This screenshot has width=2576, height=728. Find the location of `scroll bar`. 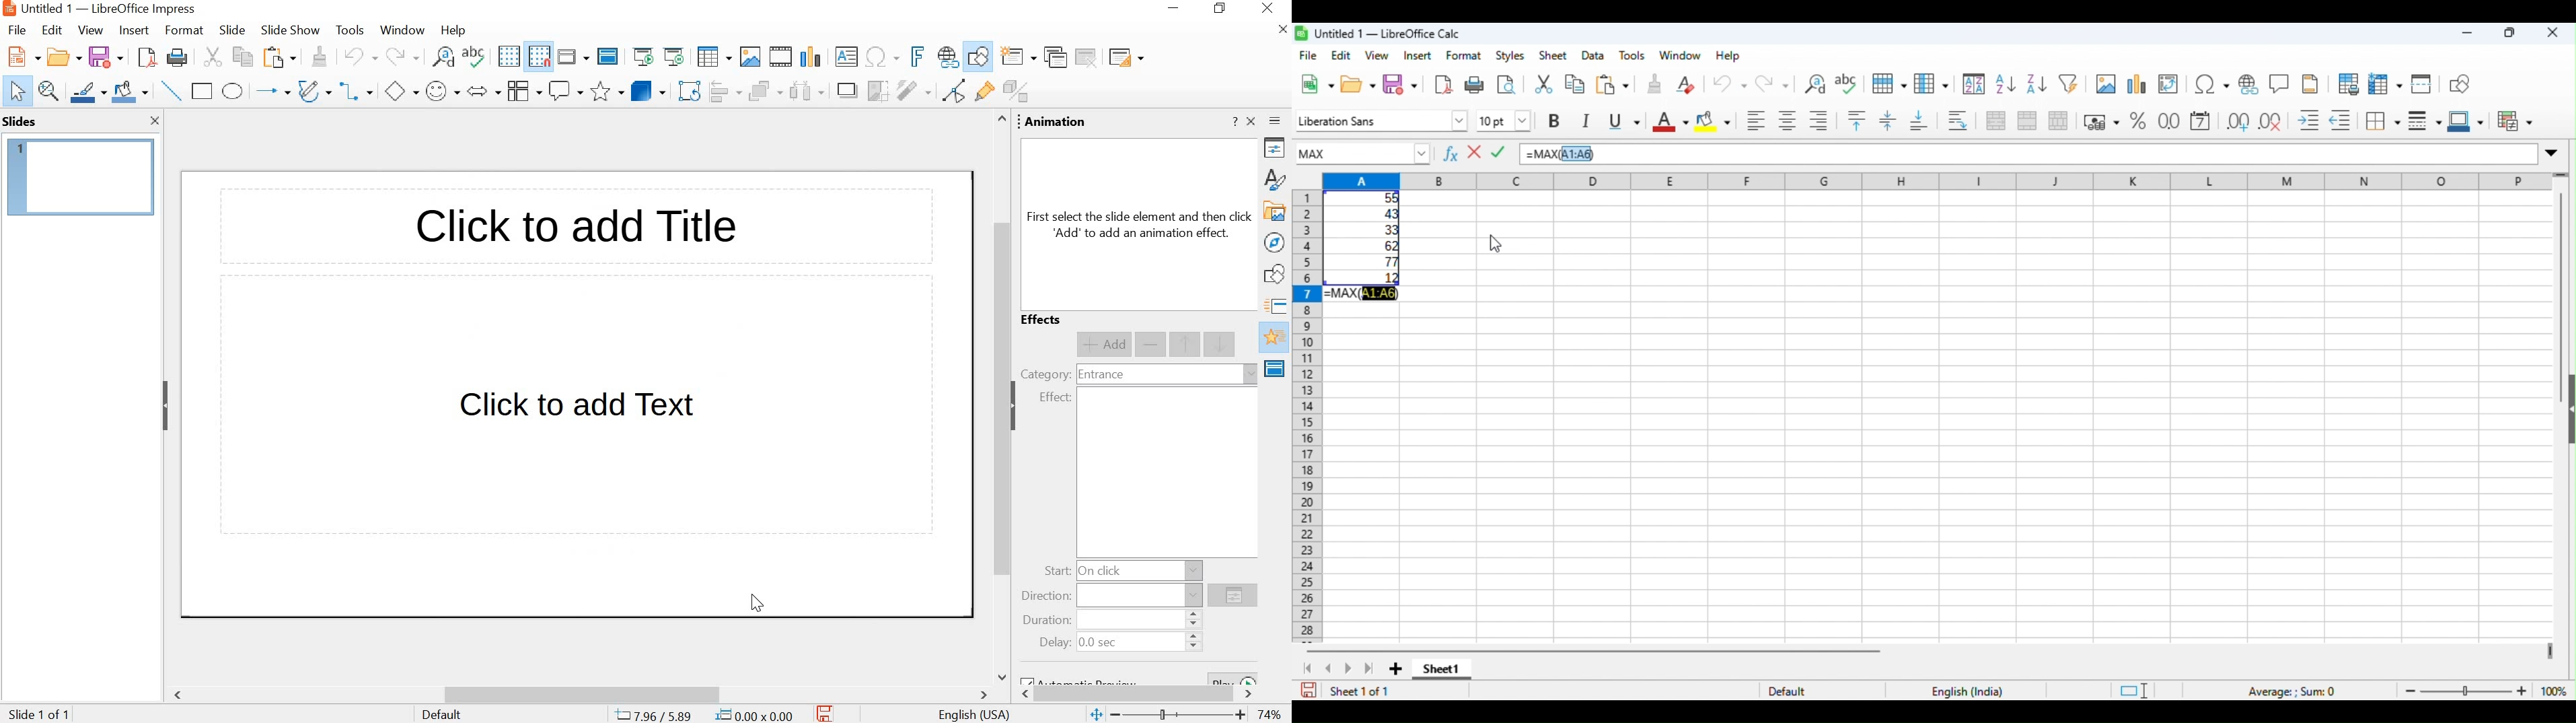

scroll bar is located at coordinates (583, 695).